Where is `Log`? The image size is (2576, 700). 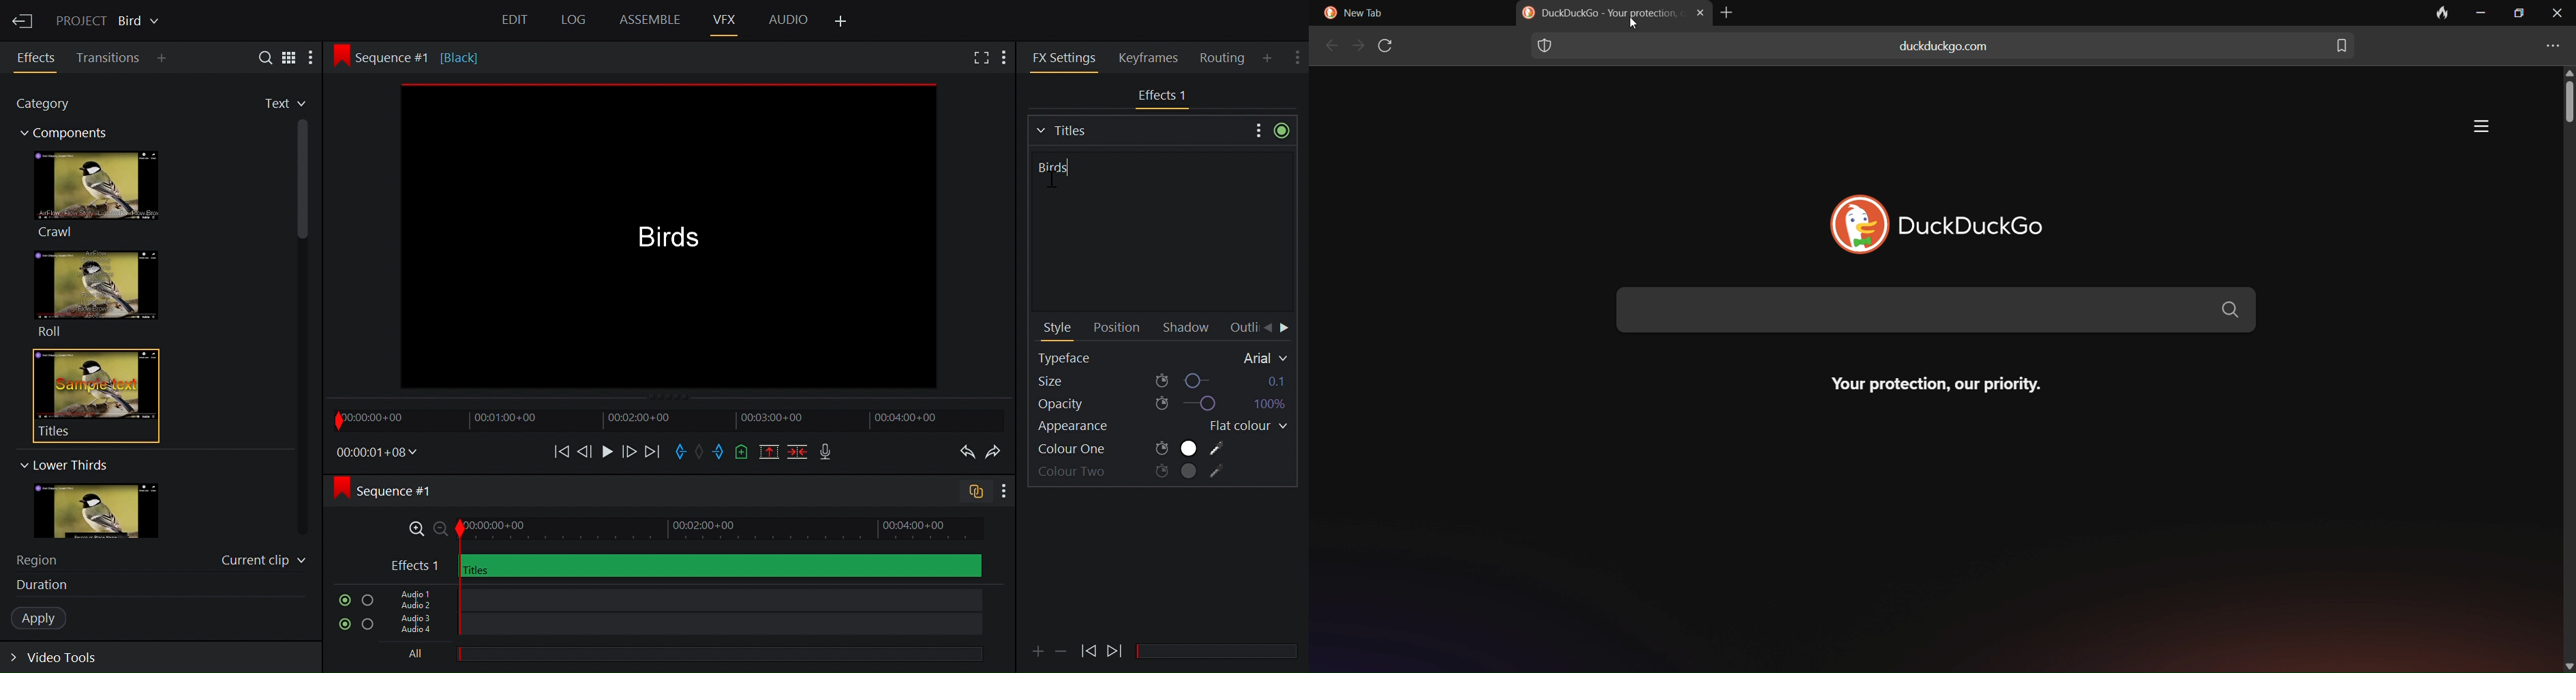 Log is located at coordinates (571, 20).